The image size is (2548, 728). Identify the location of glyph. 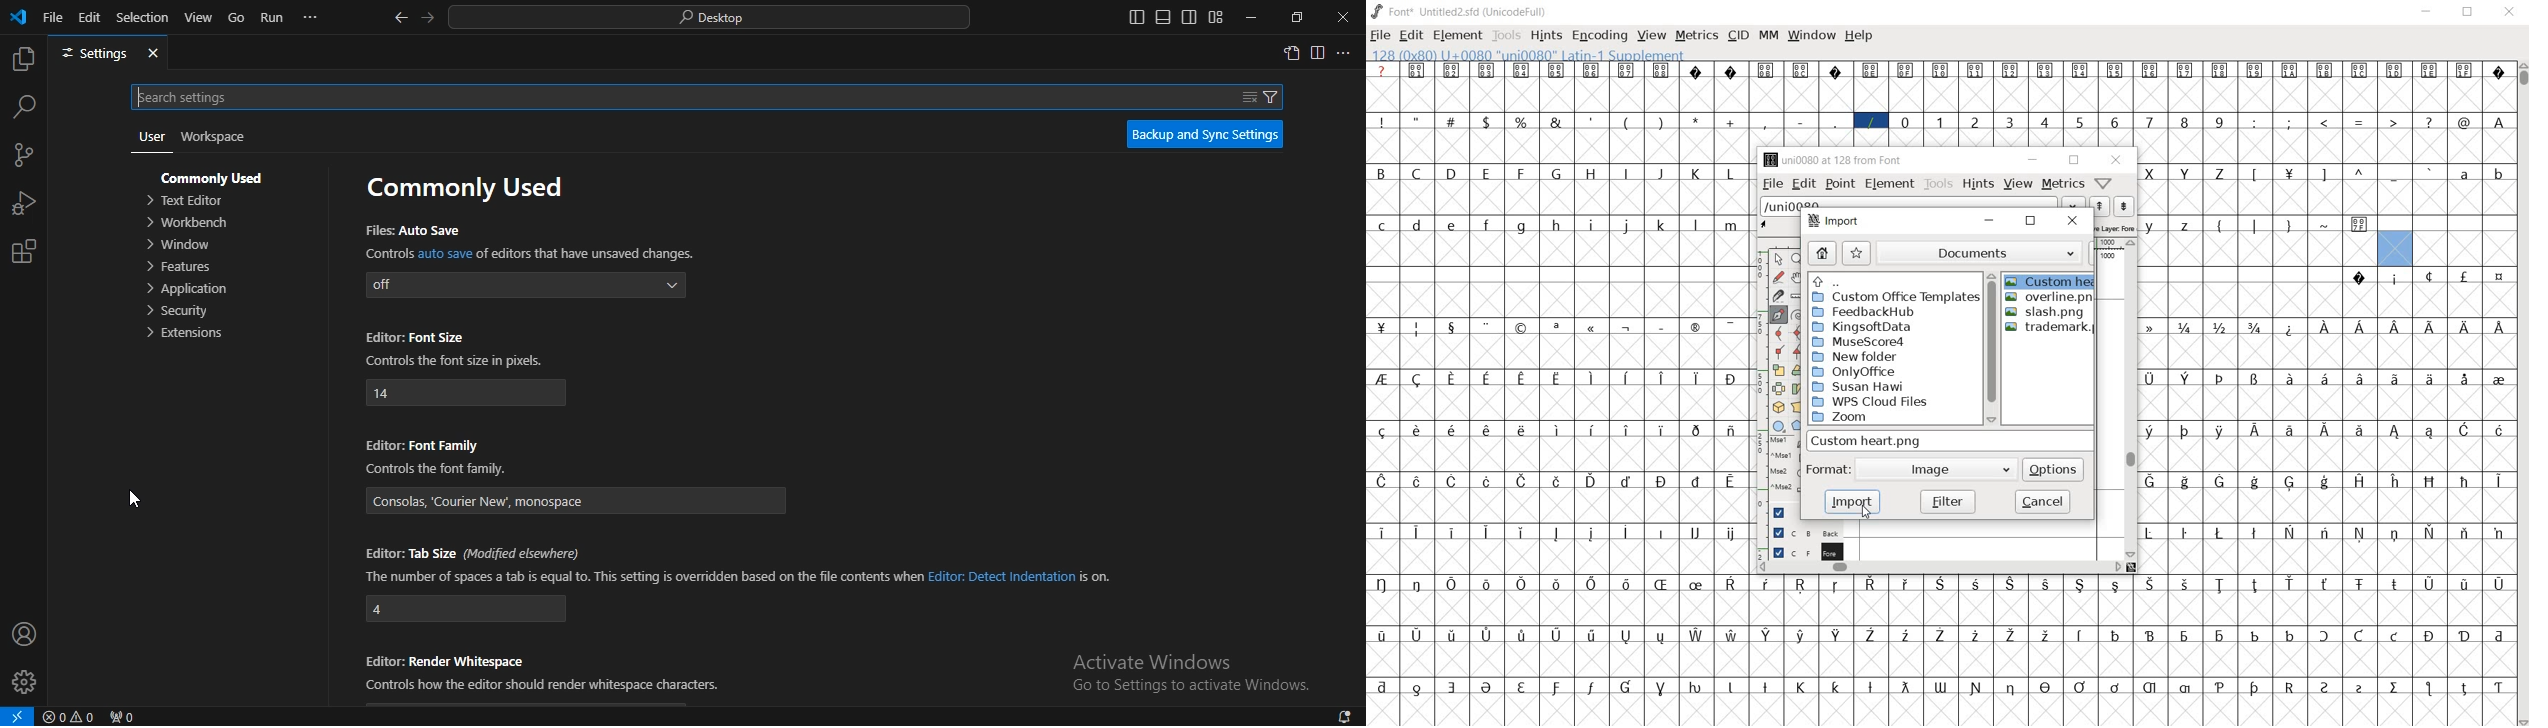
(1941, 635).